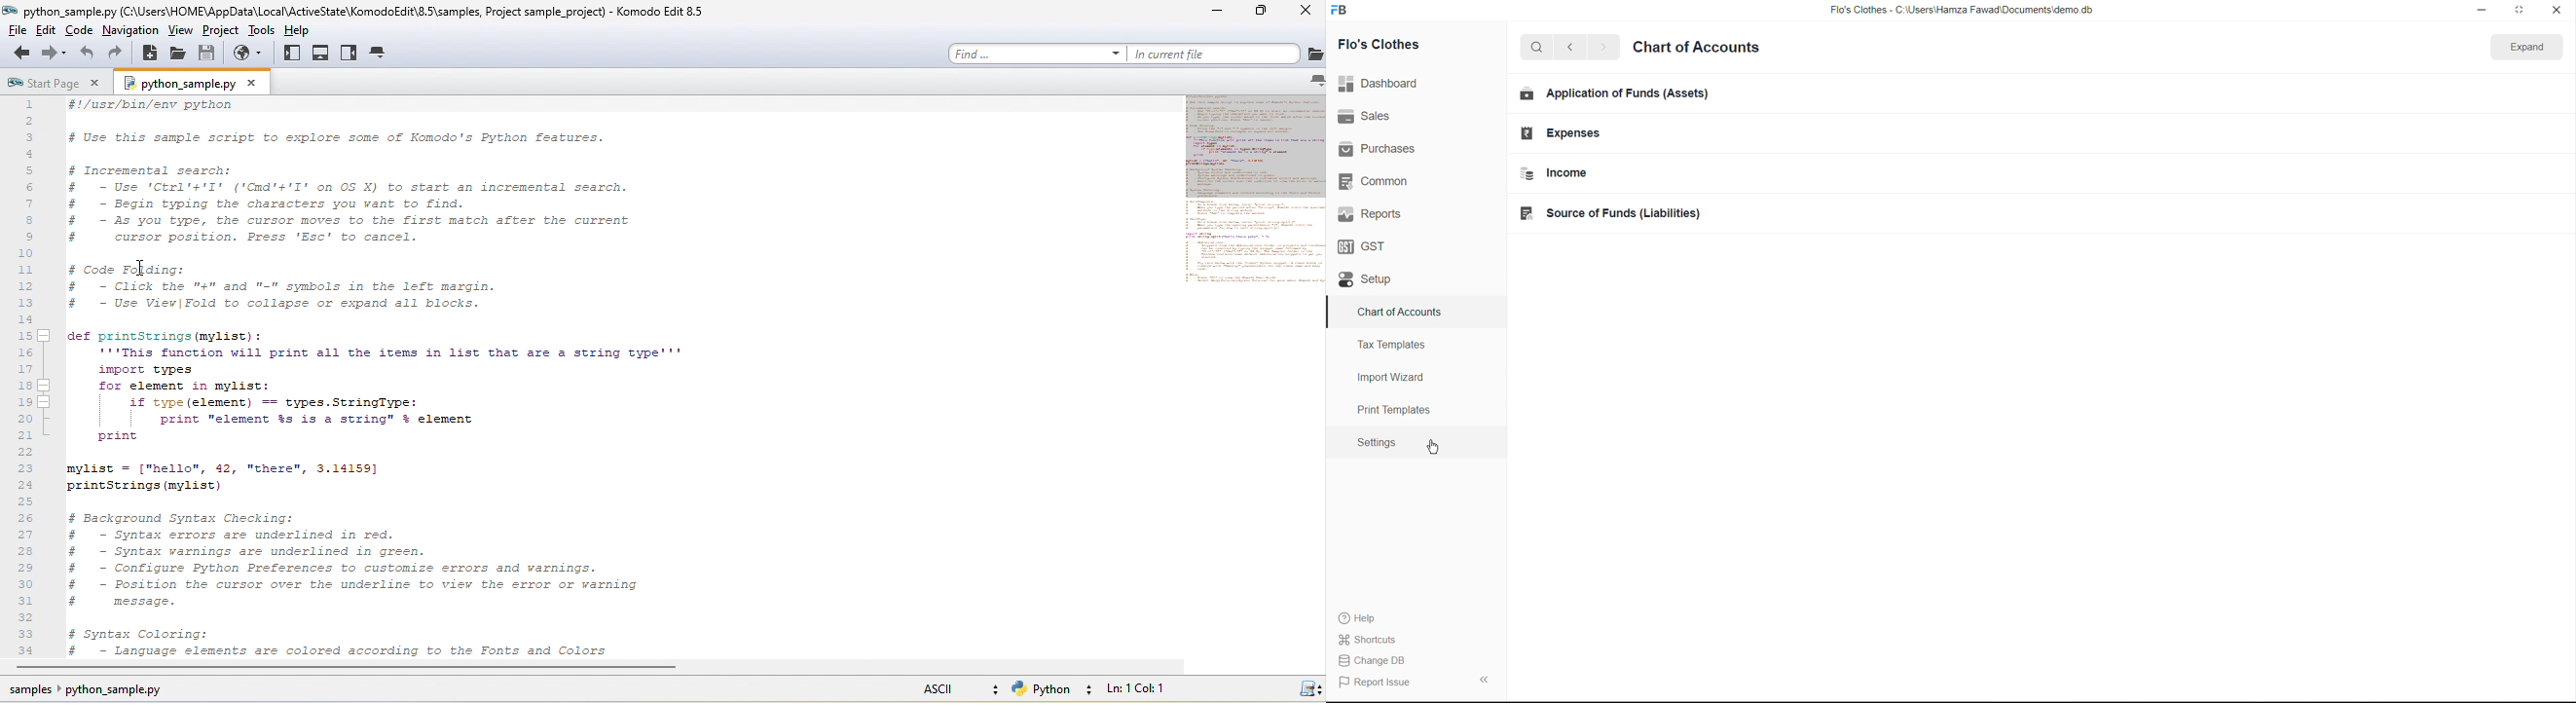 The width and height of the screenshot is (2576, 728). I want to click on right pane, so click(351, 56).